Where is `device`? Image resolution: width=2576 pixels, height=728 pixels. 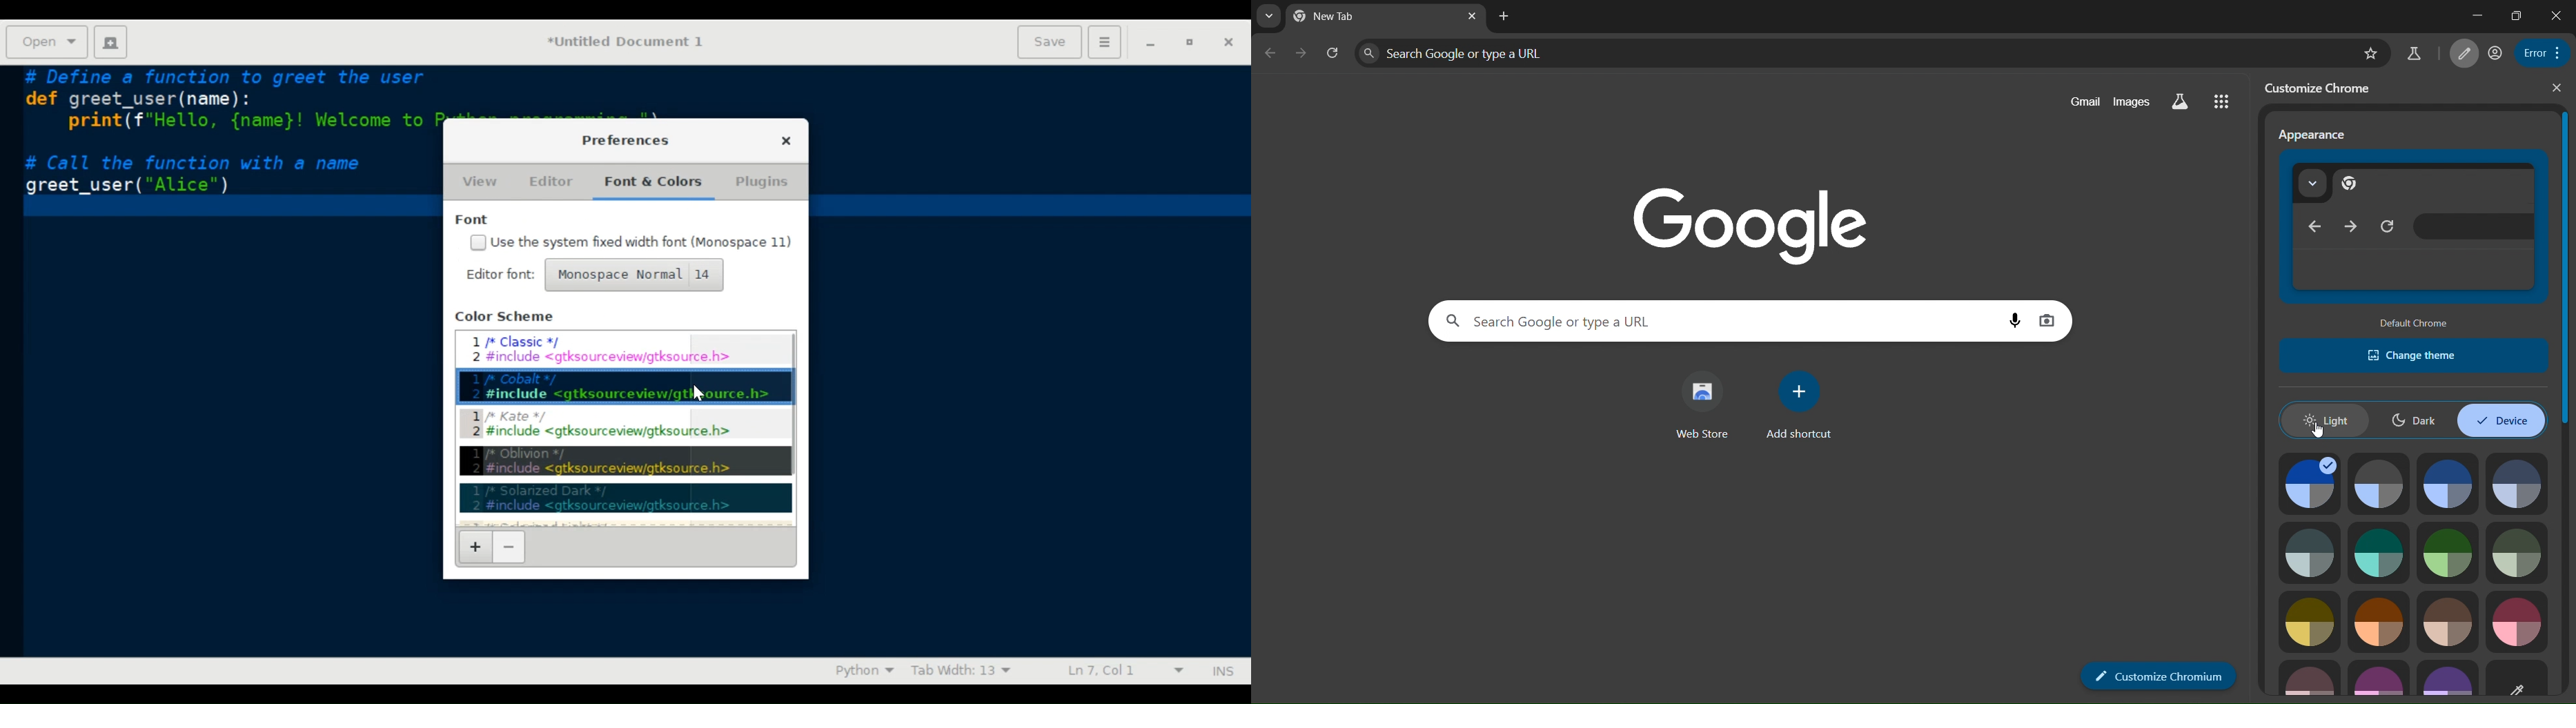
device is located at coordinates (2500, 420).